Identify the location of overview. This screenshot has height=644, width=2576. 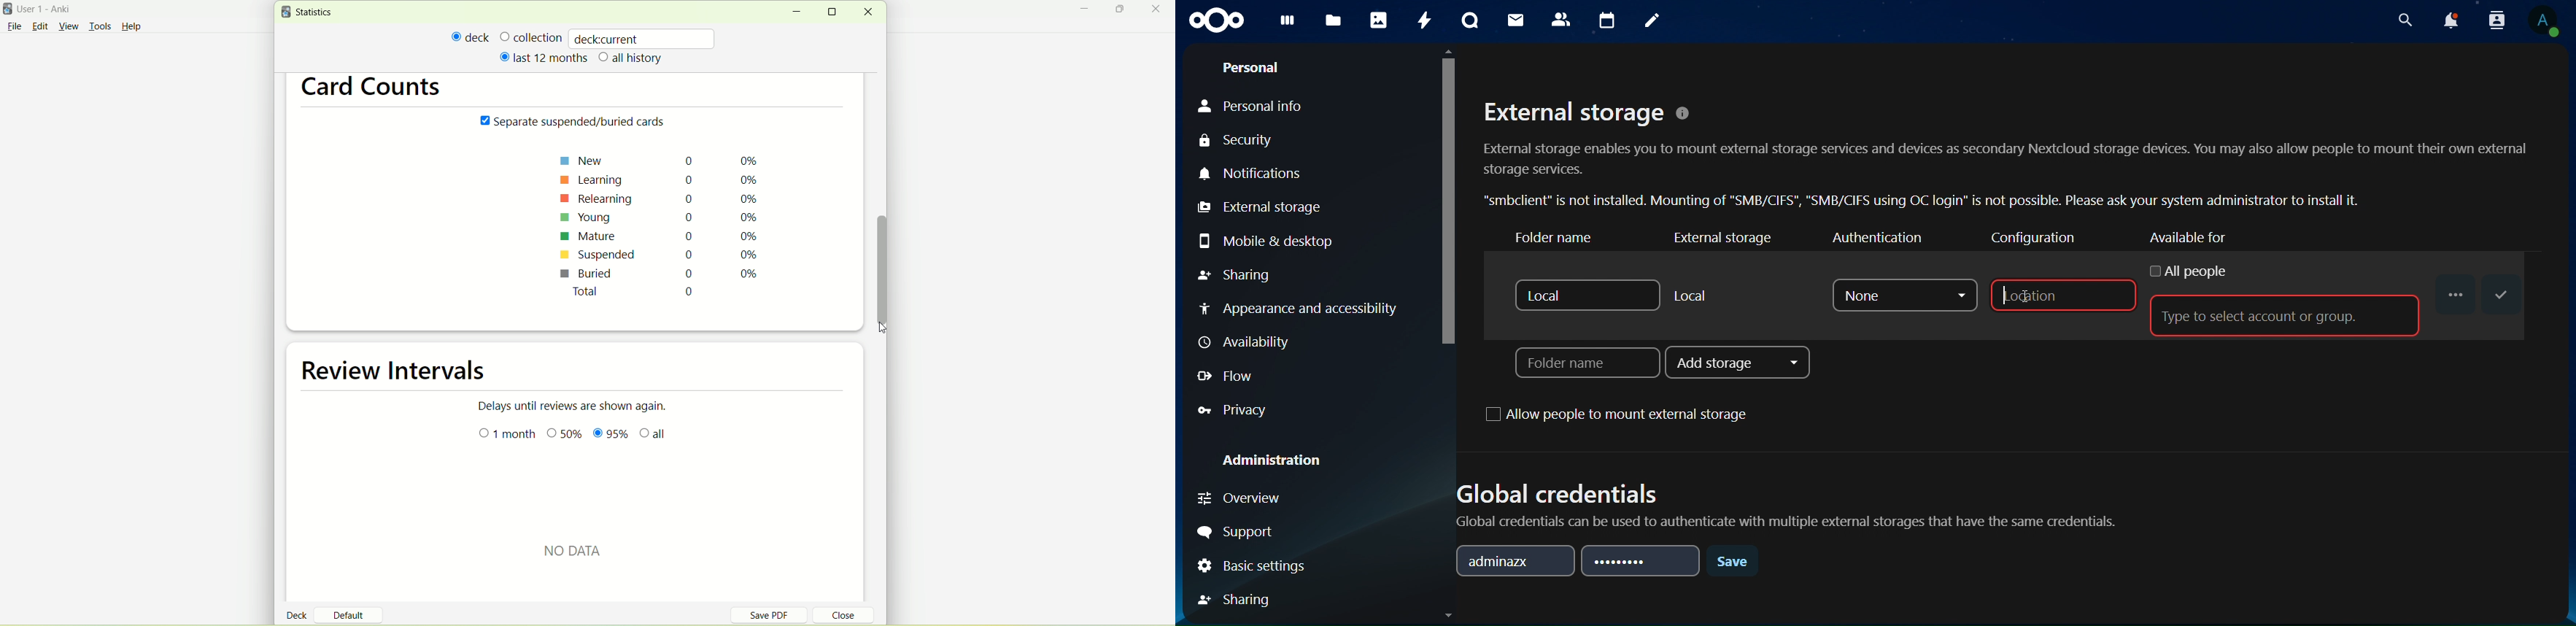
(1245, 500).